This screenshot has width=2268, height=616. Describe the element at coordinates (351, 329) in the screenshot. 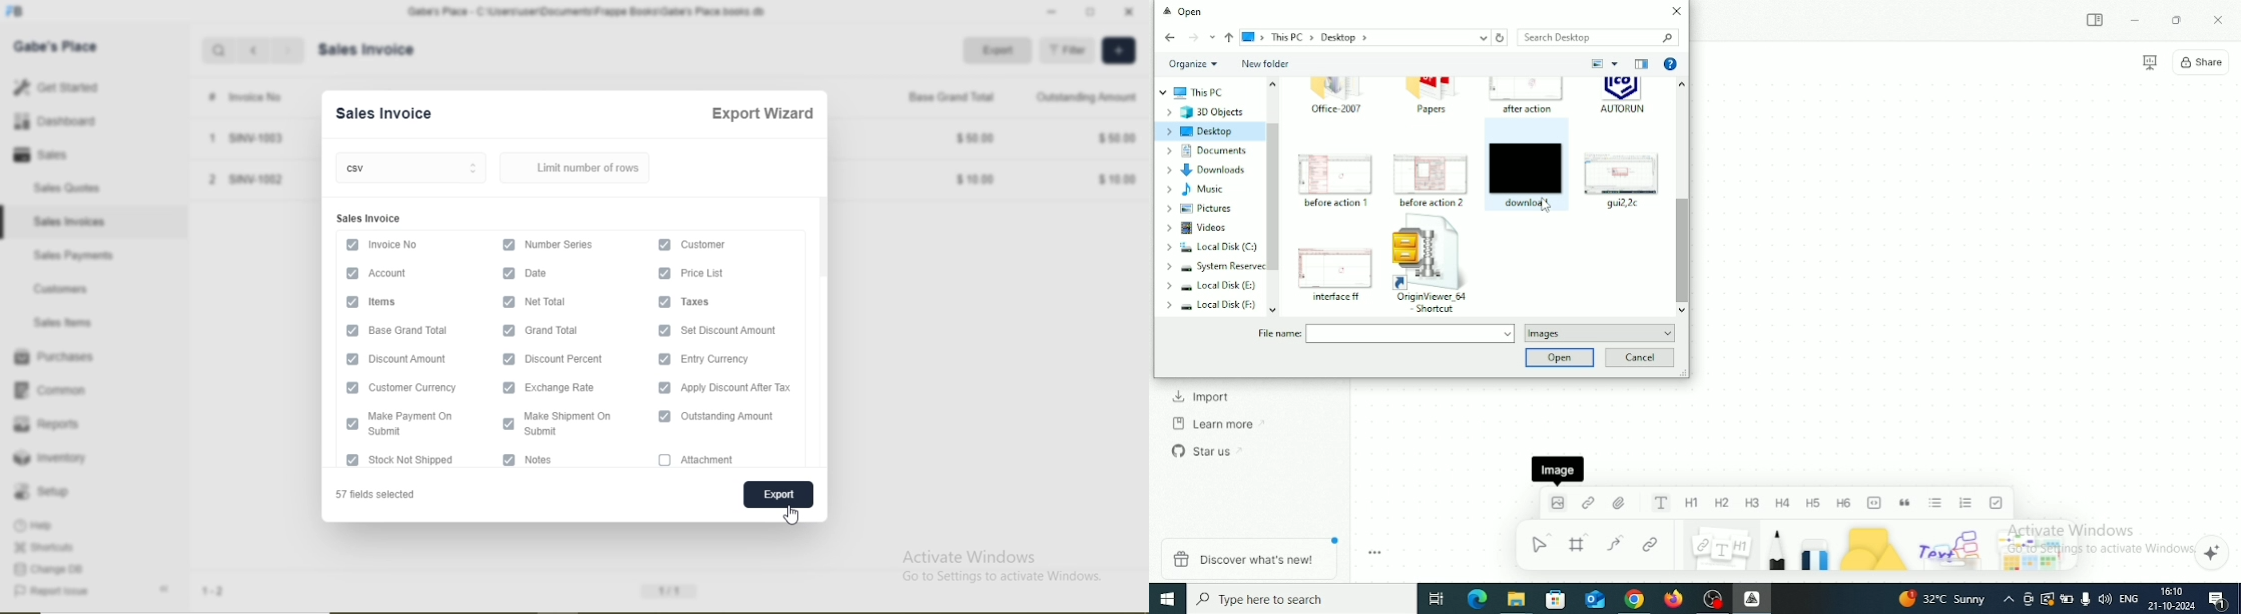

I see `checkbox` at that location.